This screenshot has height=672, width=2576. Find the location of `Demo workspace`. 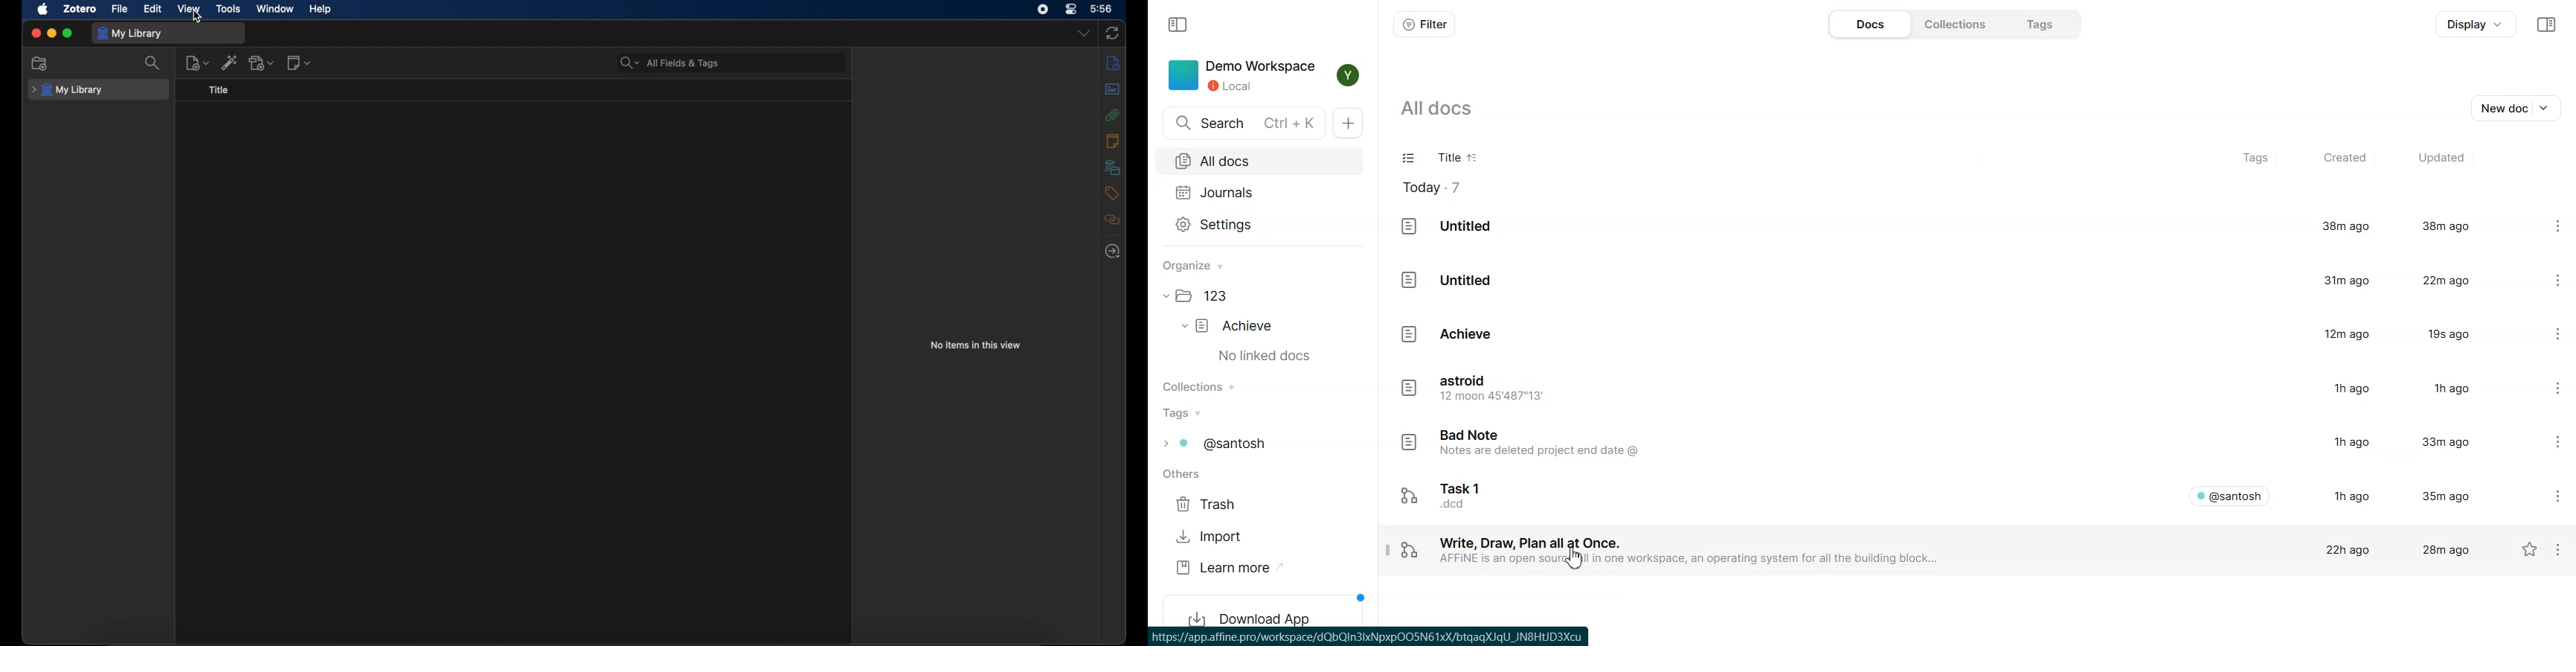

Demo workspace is located at coordinates (1241, 75).